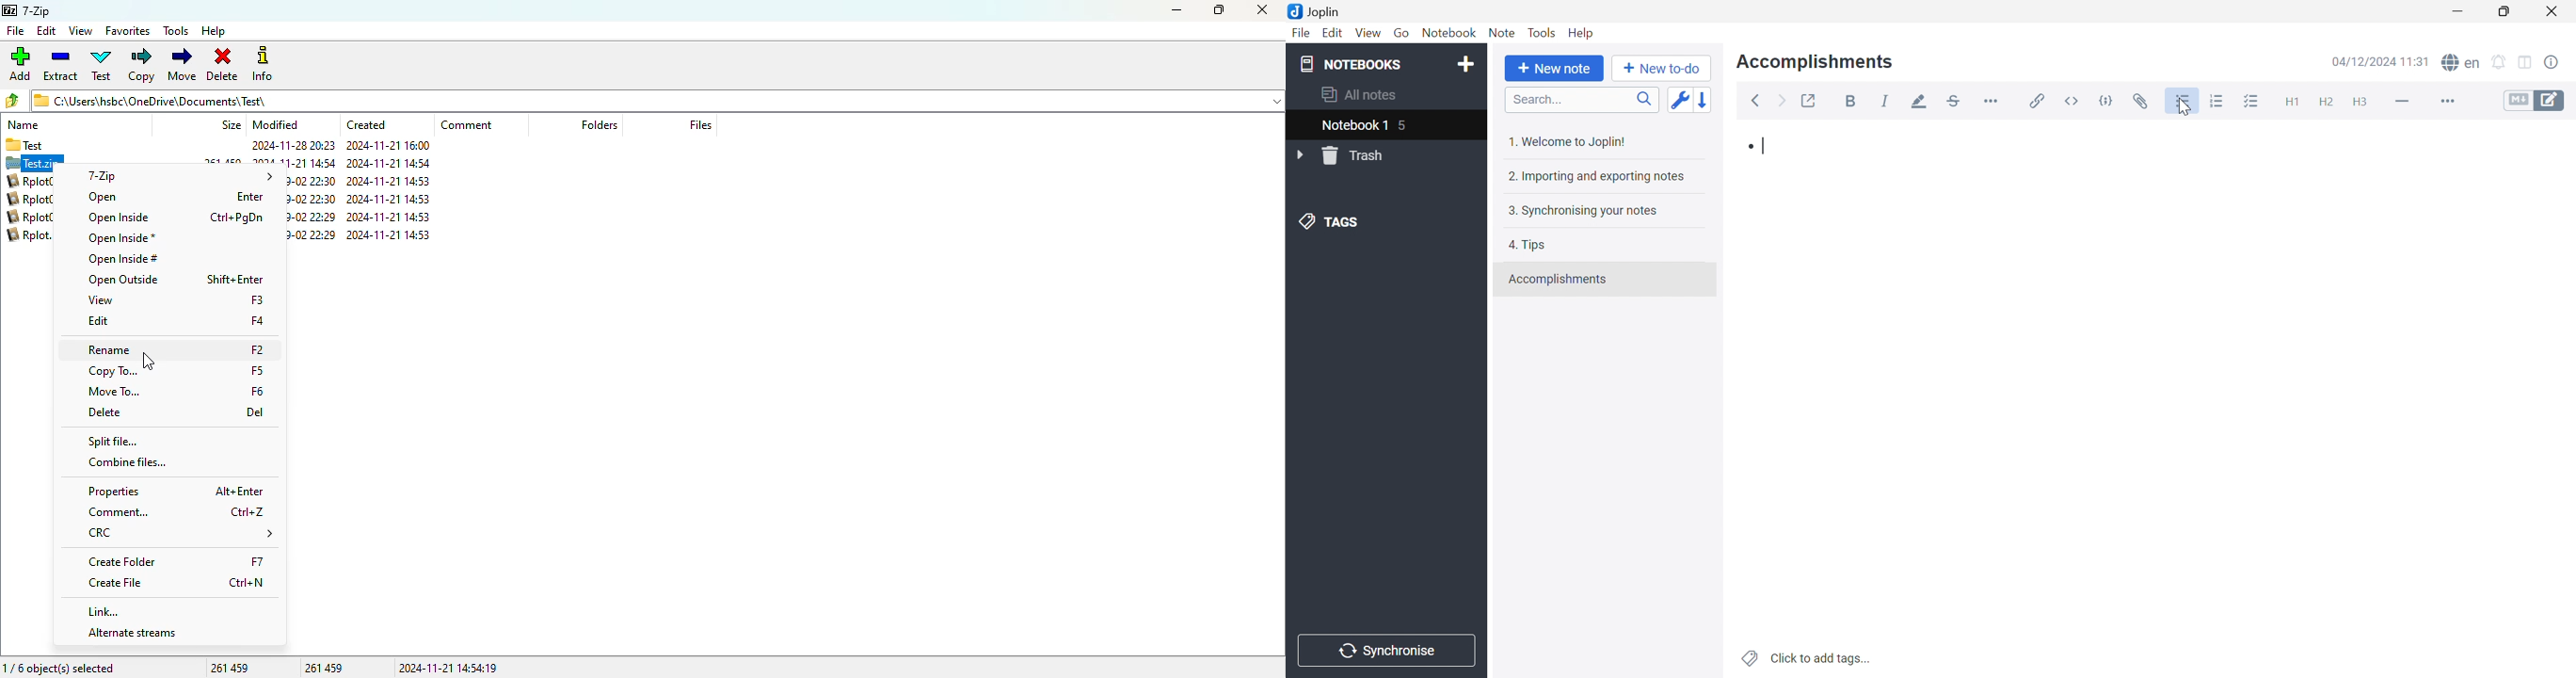  I want to click on 5, so click(1405, 126).